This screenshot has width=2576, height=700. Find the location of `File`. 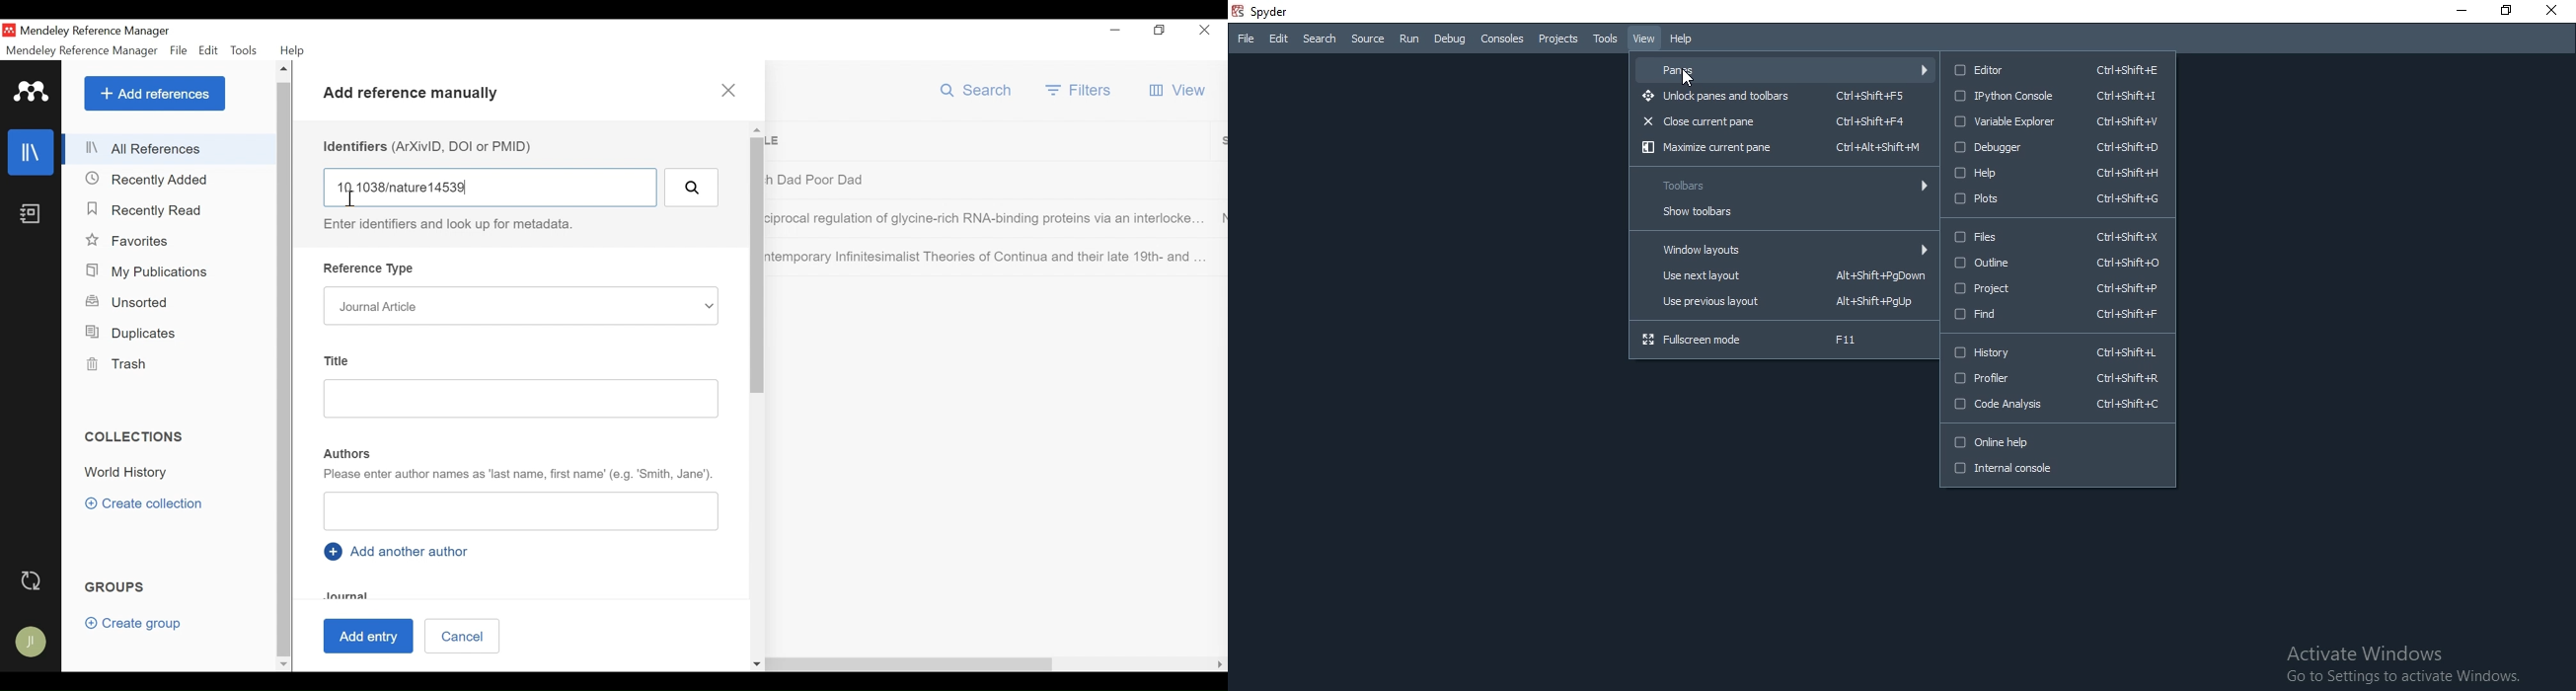

File is located at coordinates (1246, 41).